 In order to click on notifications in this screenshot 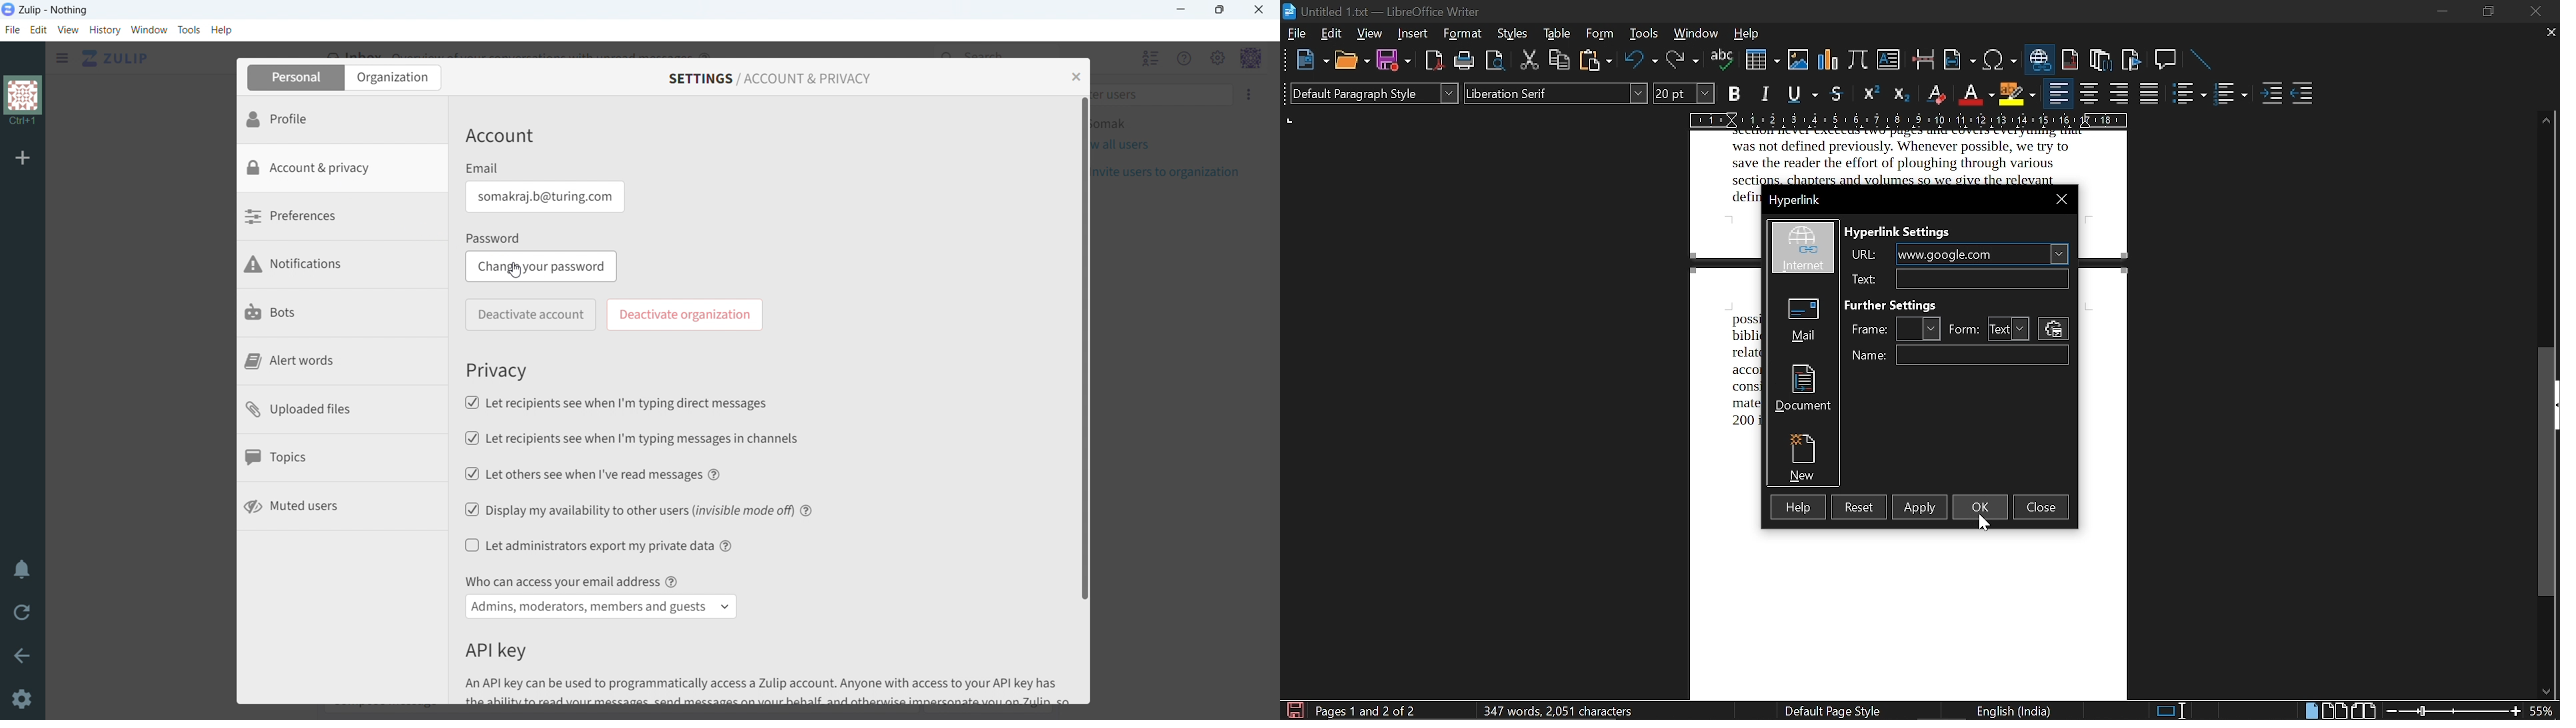, I will do `click(343, 267)`.